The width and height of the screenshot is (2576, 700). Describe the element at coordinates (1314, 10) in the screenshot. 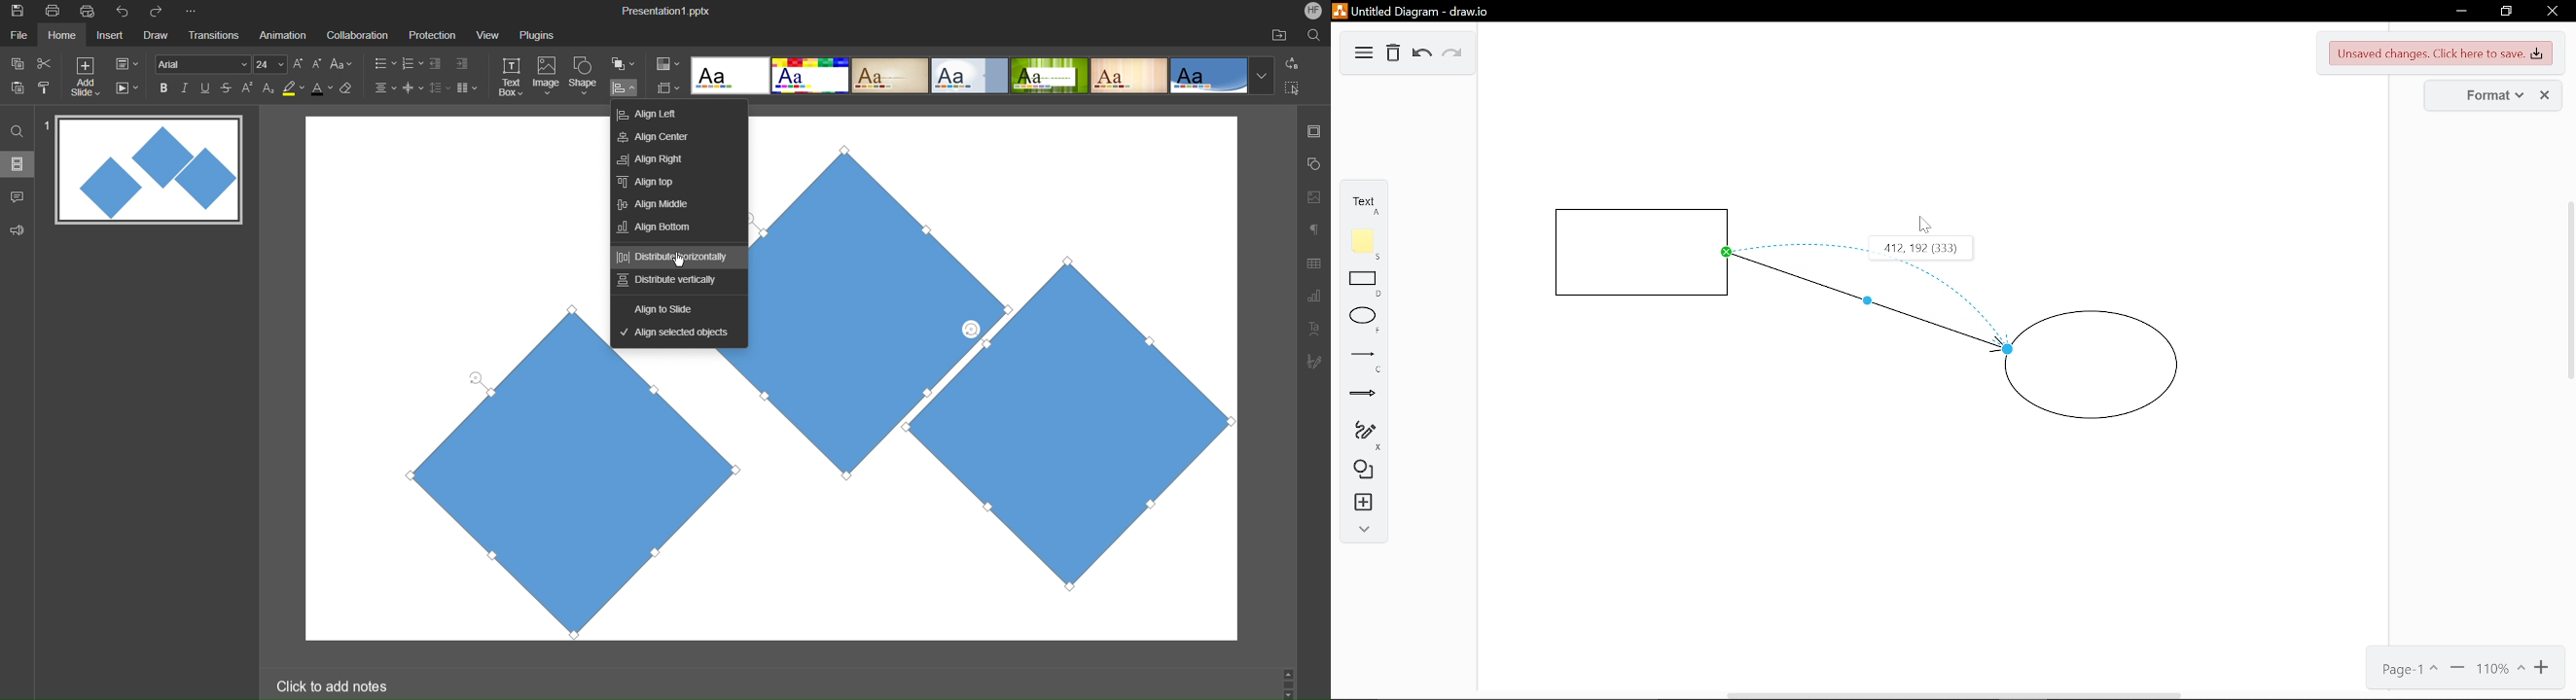

I see `Account` at that location.